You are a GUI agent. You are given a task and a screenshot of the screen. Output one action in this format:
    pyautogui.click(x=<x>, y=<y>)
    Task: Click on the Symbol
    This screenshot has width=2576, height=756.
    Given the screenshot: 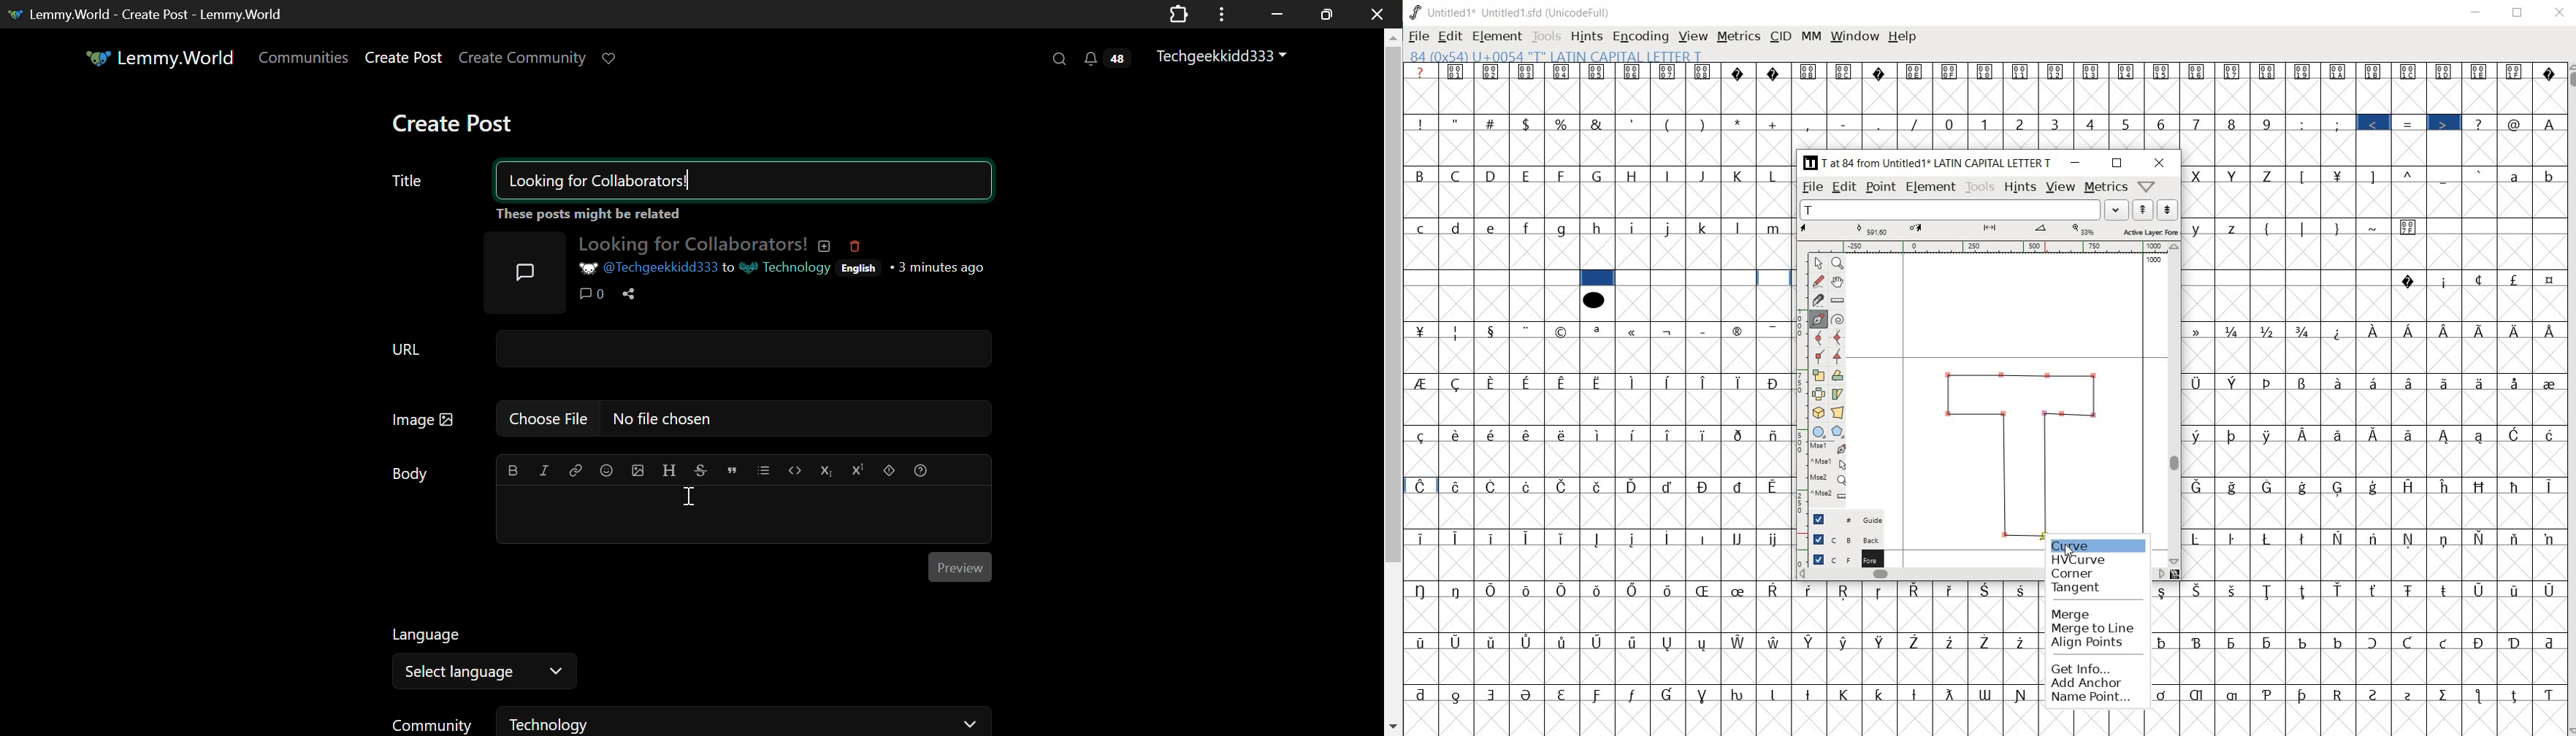 What is the action you would take?
    pyautogui.click(x=2548, y=73)
    